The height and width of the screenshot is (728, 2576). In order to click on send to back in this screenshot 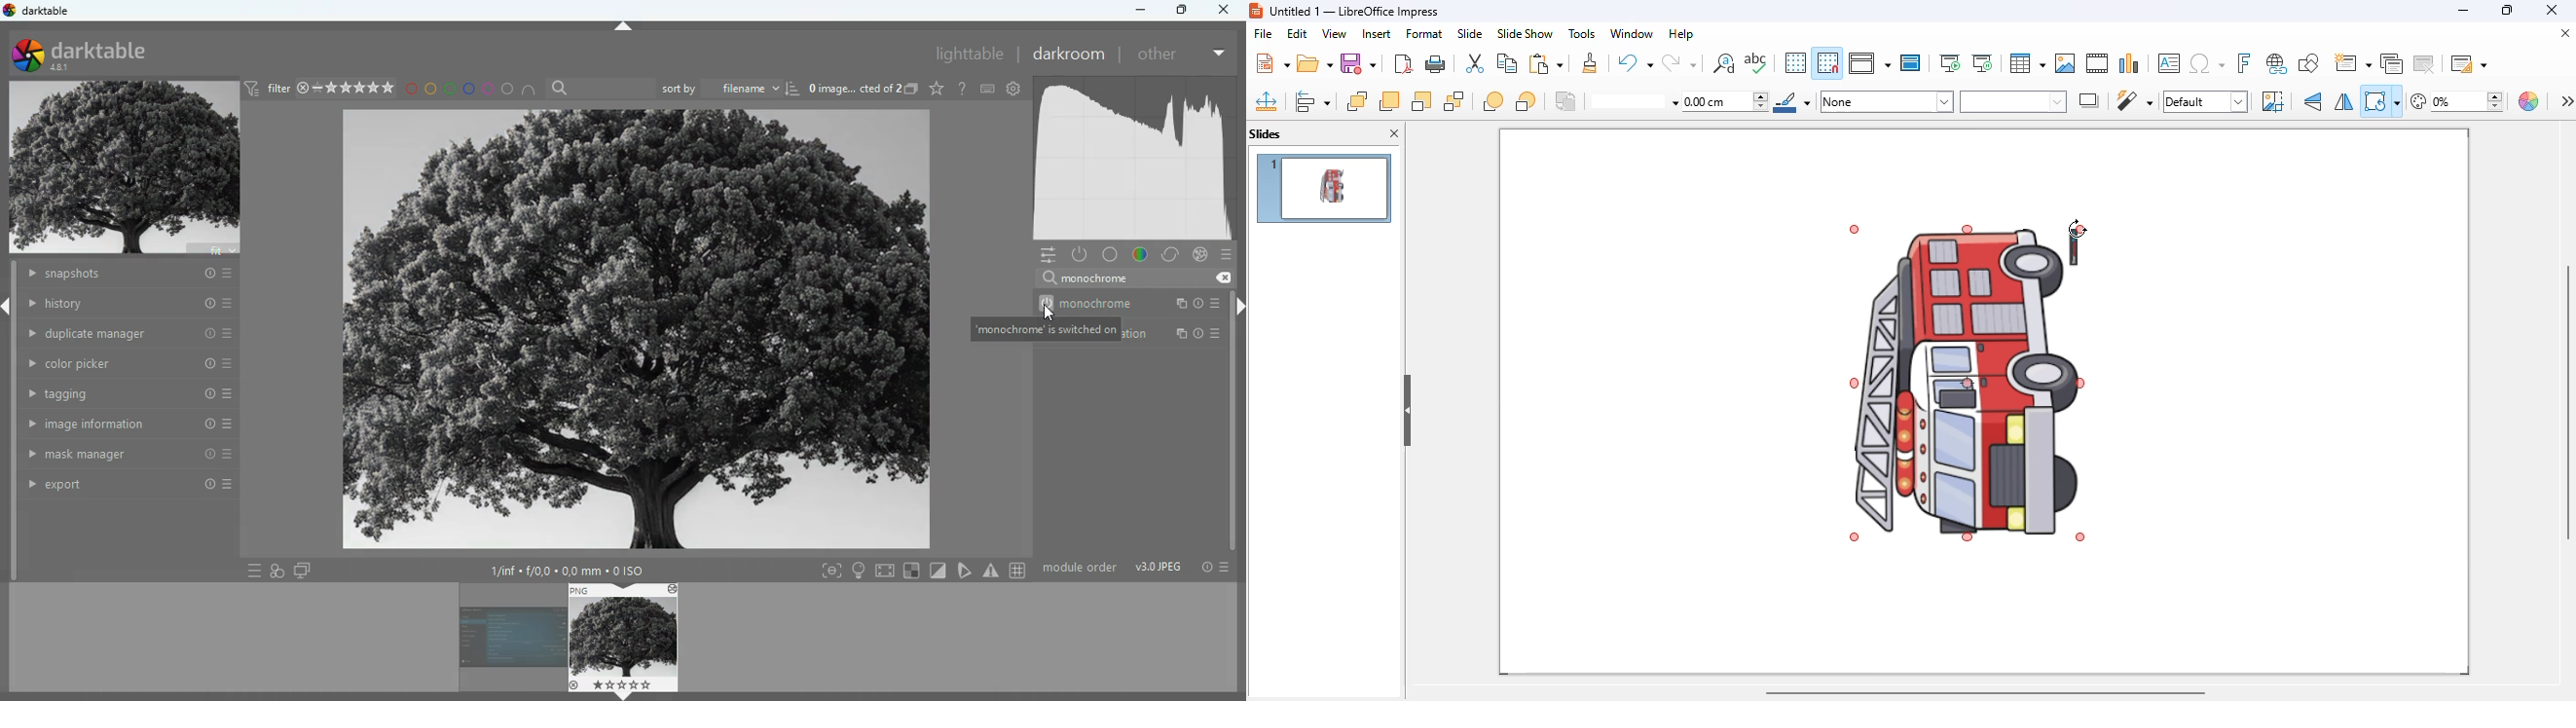, I will do `click(1454, 101)`.